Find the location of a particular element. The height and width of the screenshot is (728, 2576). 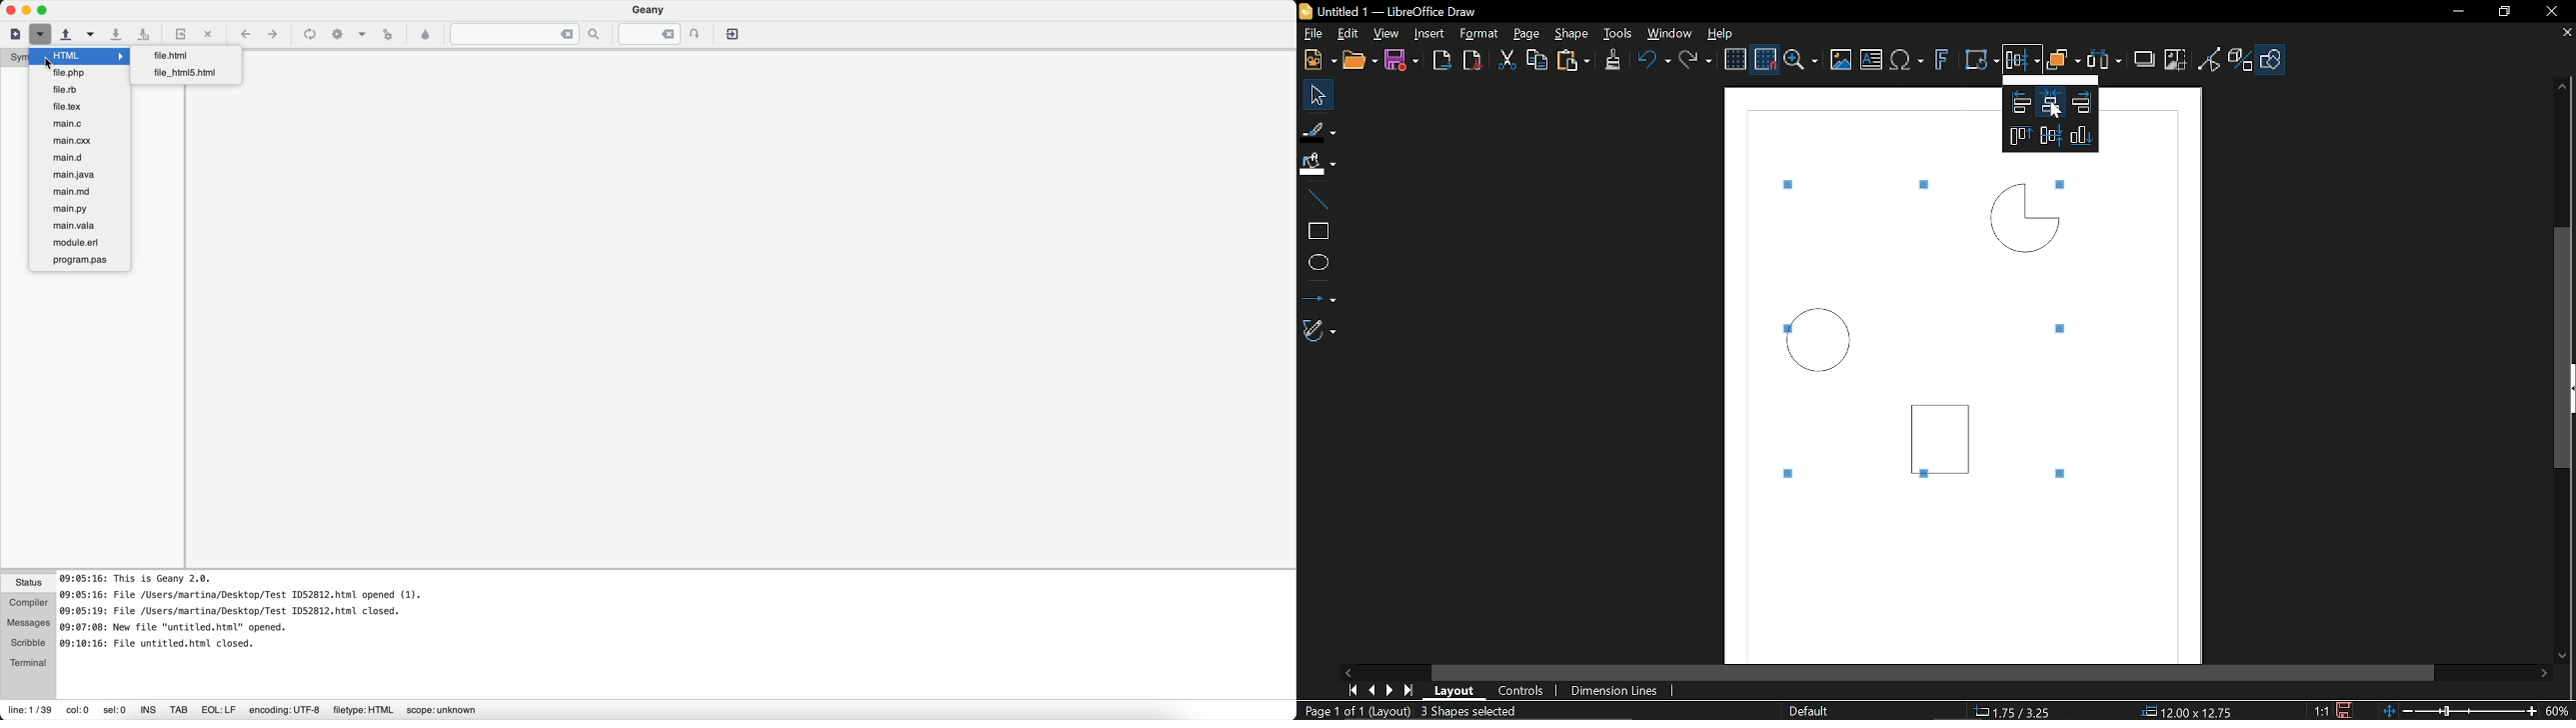

Window is located at coordinates (1669, 34).